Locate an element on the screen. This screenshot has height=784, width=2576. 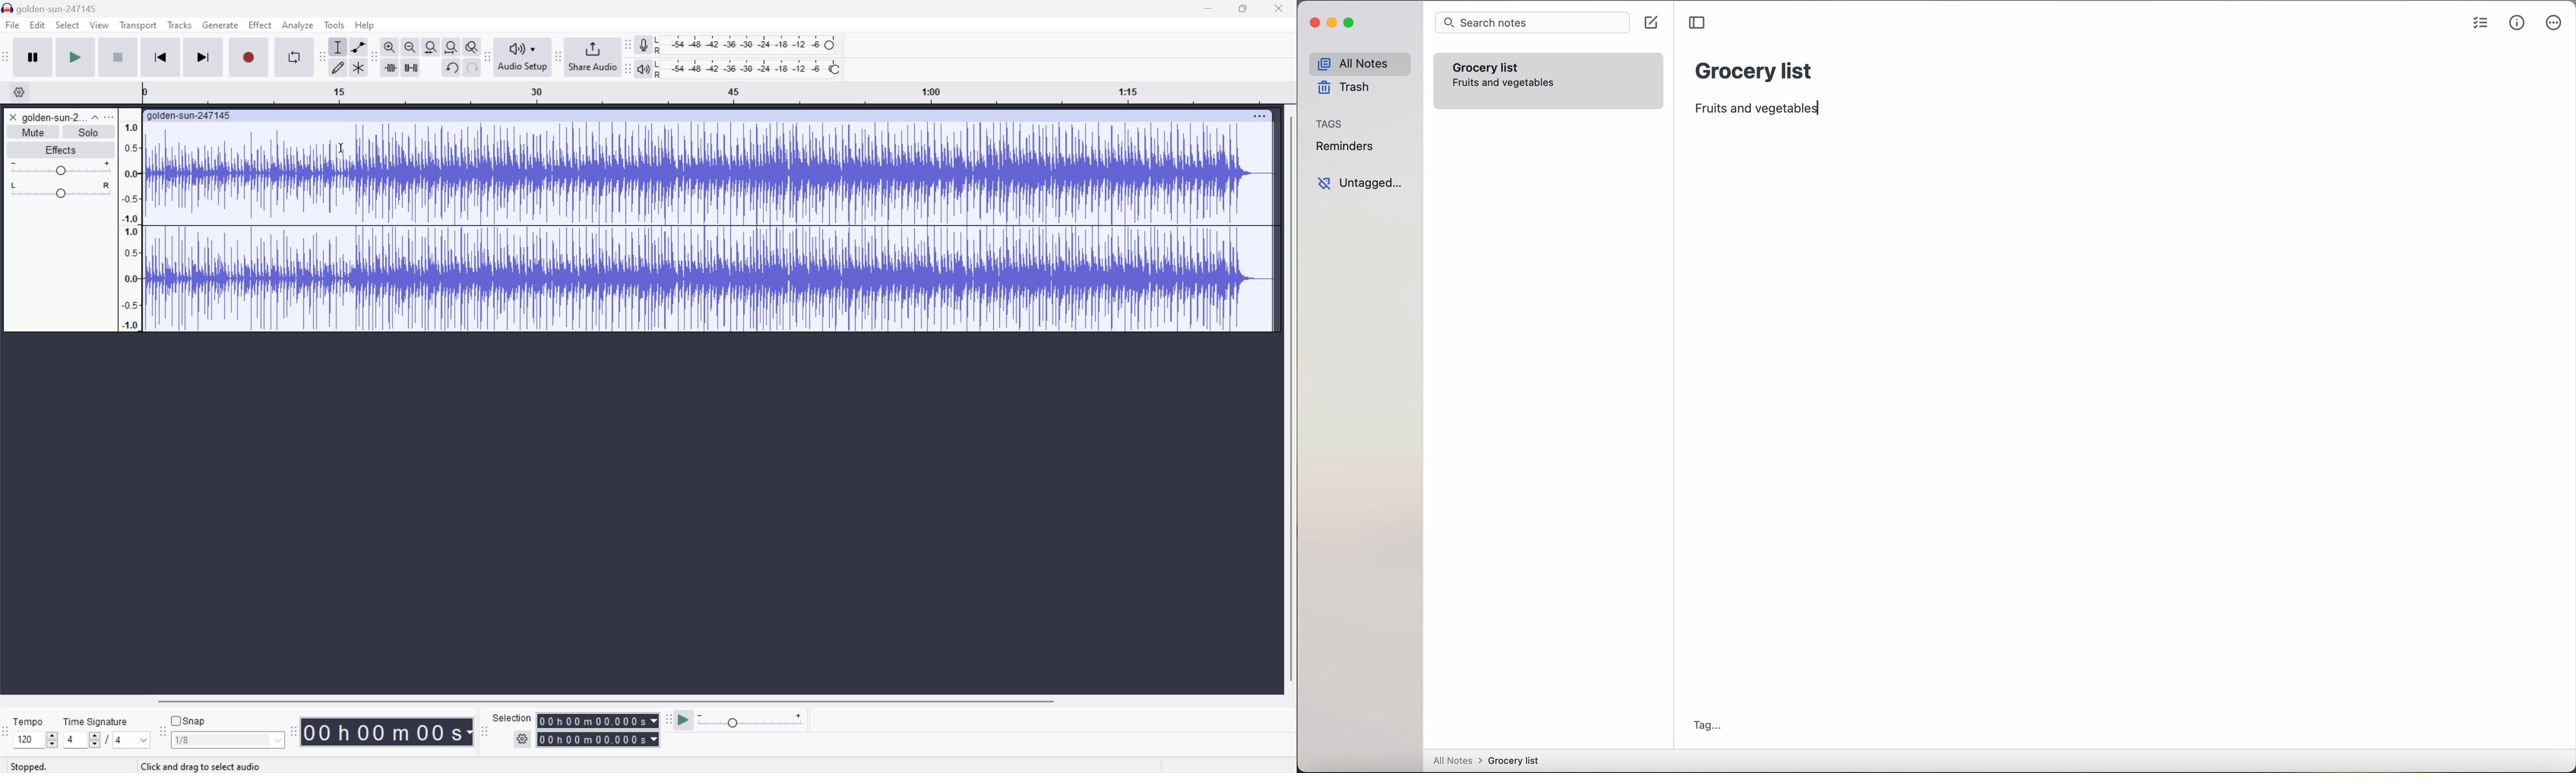
maximize Simplenote is located at coordinates (1352, 24).